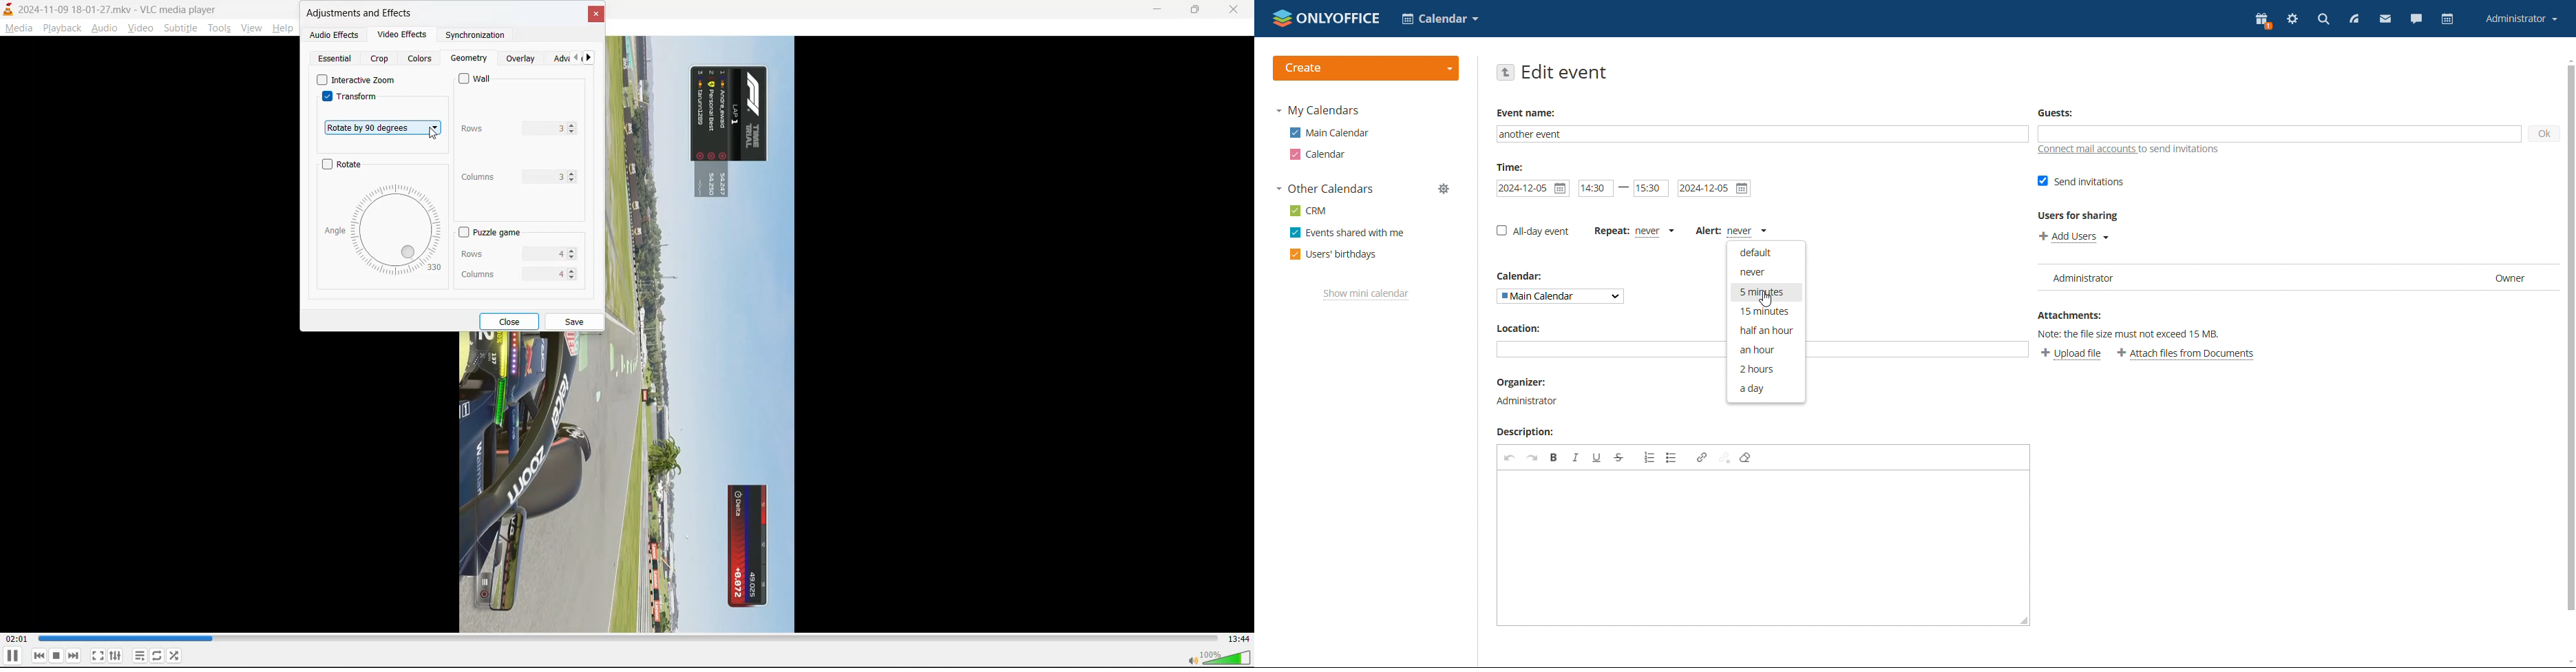 This screenshot has height=672, width=2576. Describe the element at coordinates (1236, 637) in the screenshot. I see `total track time` at that location.